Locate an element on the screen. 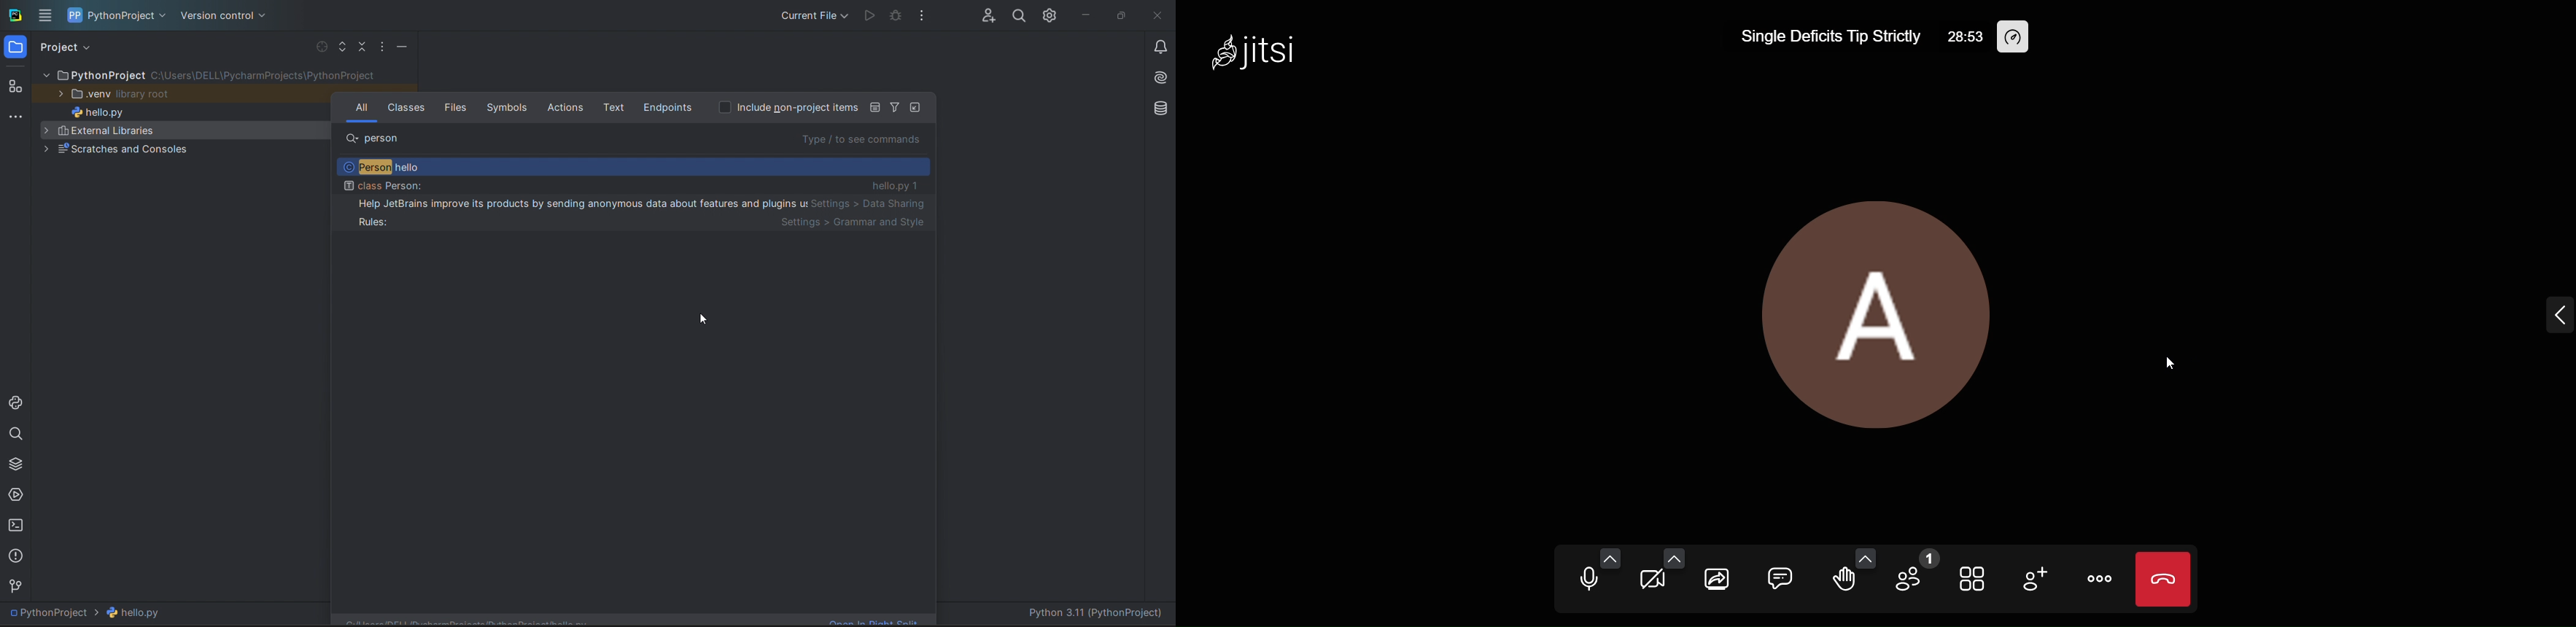 The image size is (2576, 644). icon is located at coordinates (916, 107).